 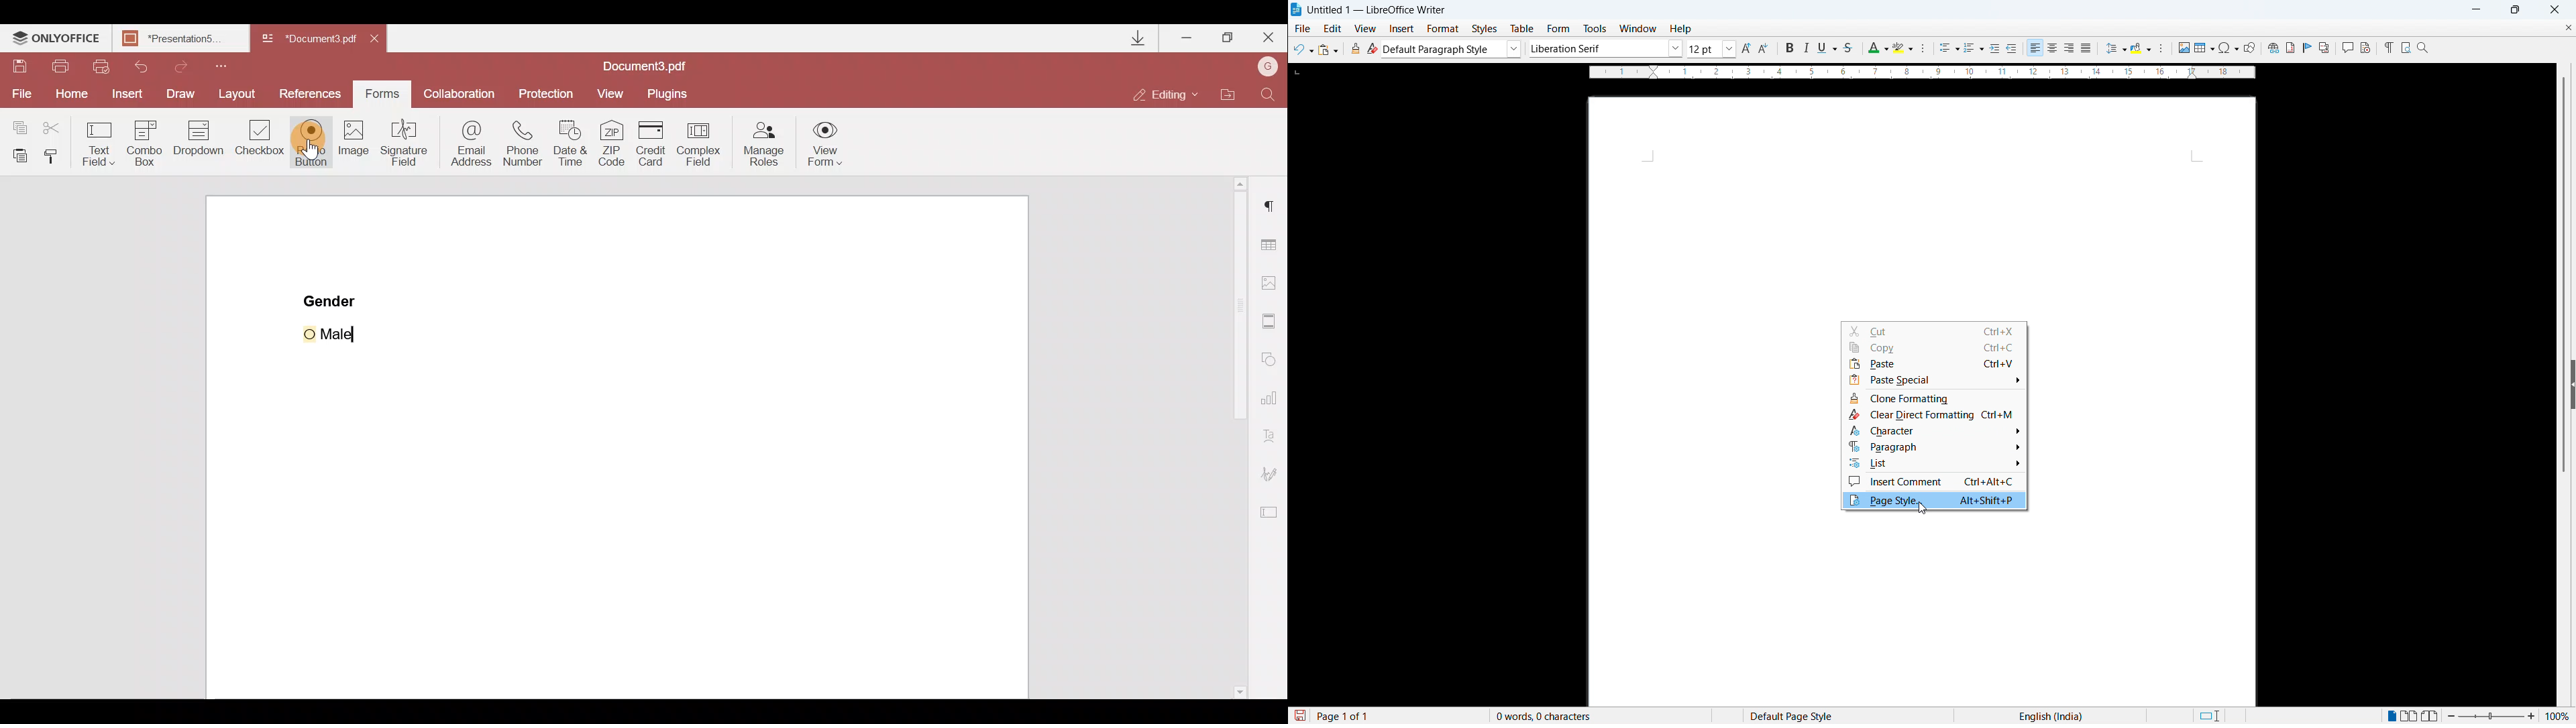 What do you see at coordinates (19, 95) in the screenshot?
I see `File` at bounding box center [19, 95].